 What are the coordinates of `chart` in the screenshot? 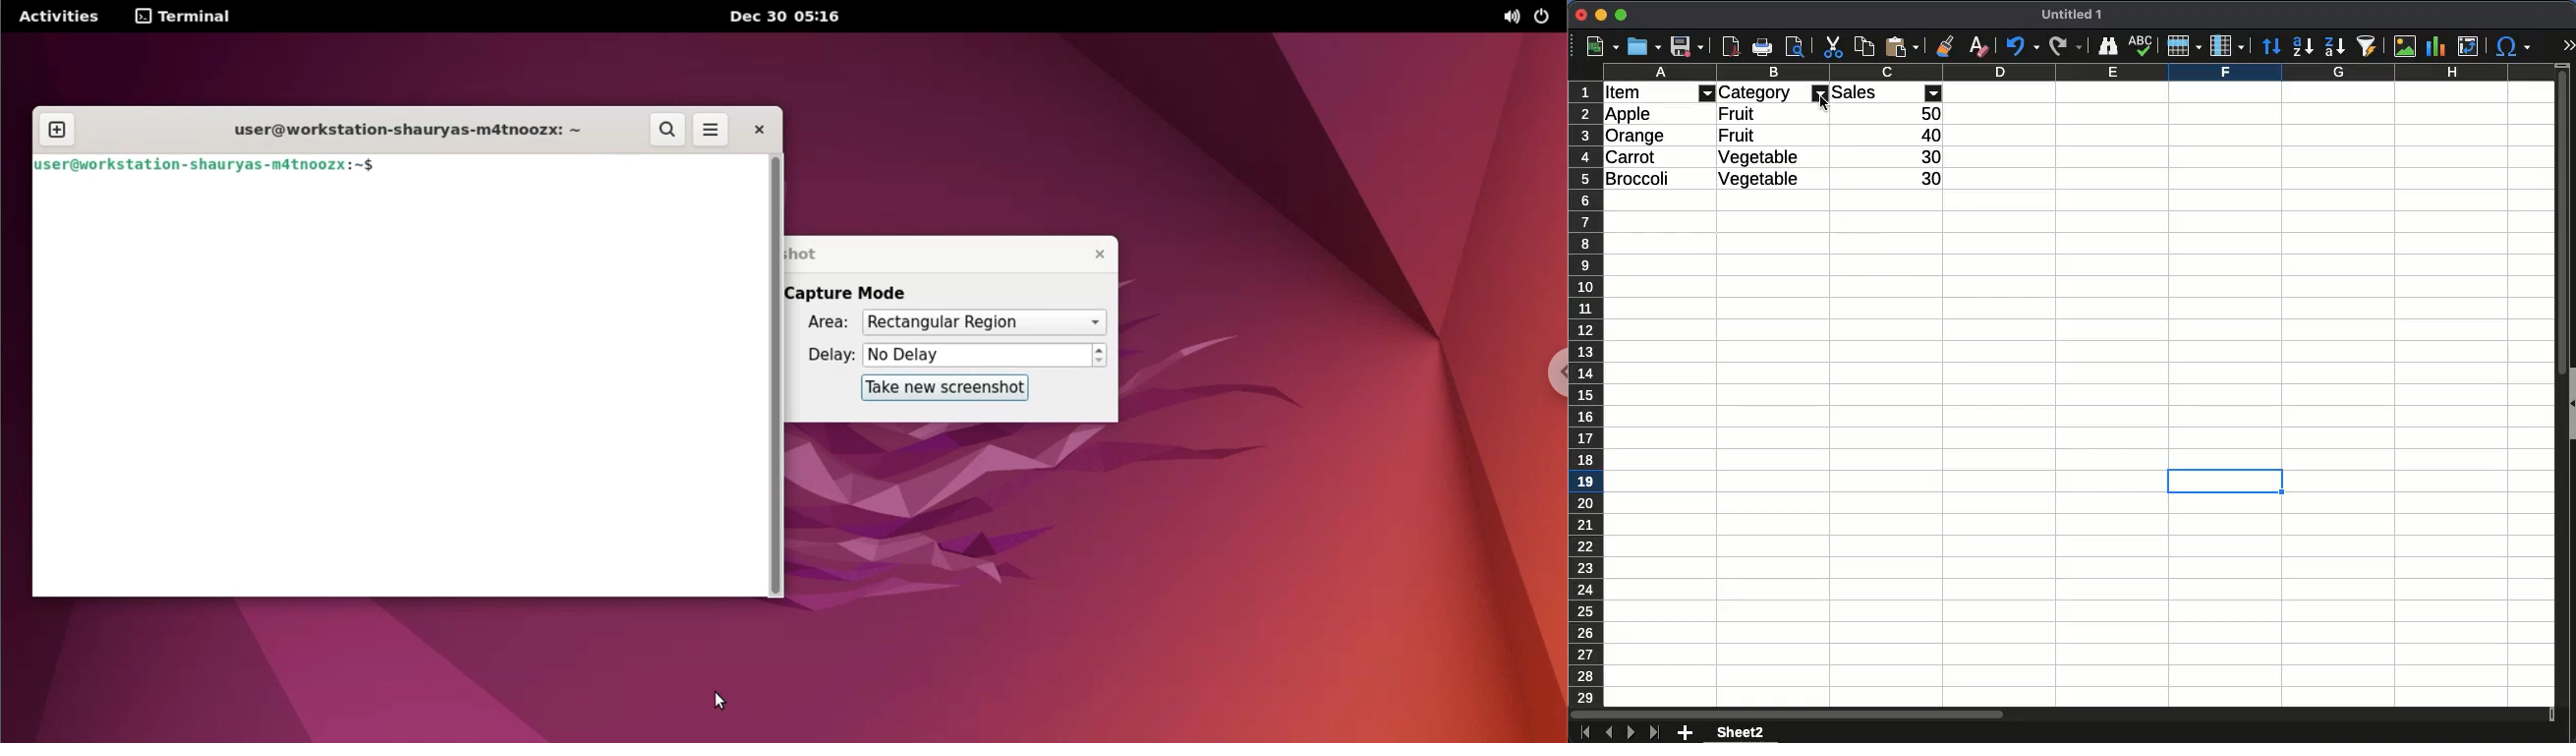 It's located at (2439, 46).